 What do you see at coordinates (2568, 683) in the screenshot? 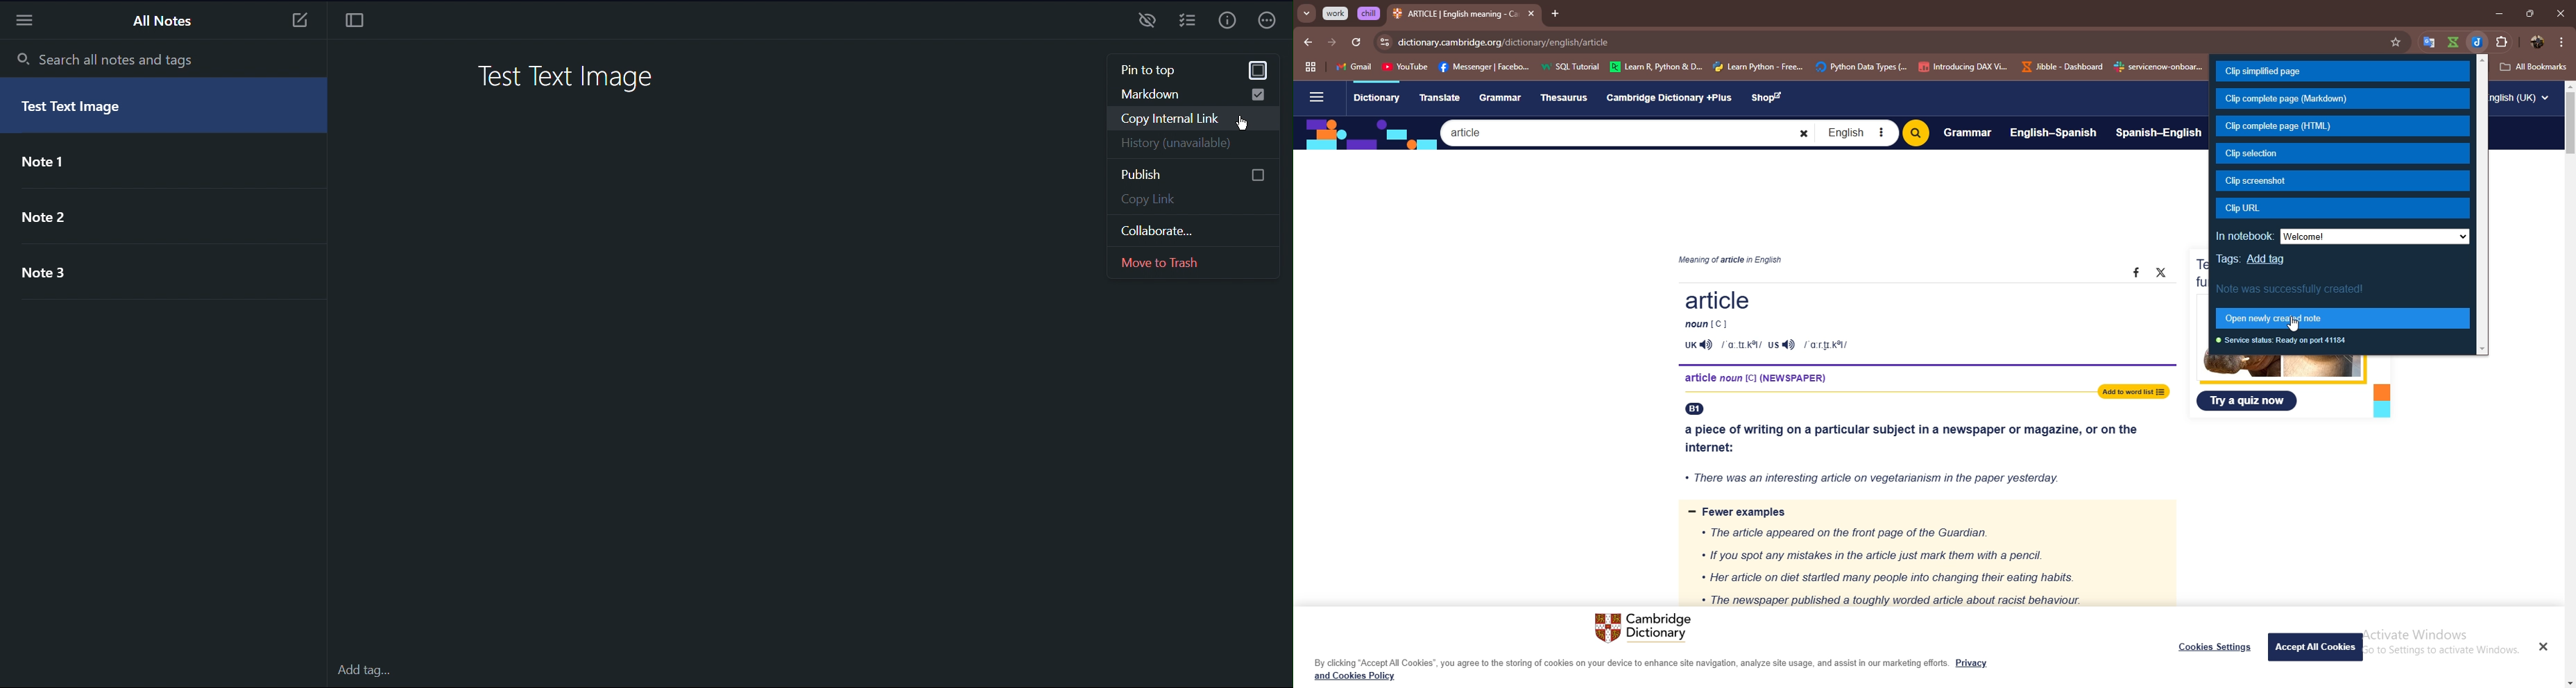
I see `scroll down` at bounding box center [2568, 683].